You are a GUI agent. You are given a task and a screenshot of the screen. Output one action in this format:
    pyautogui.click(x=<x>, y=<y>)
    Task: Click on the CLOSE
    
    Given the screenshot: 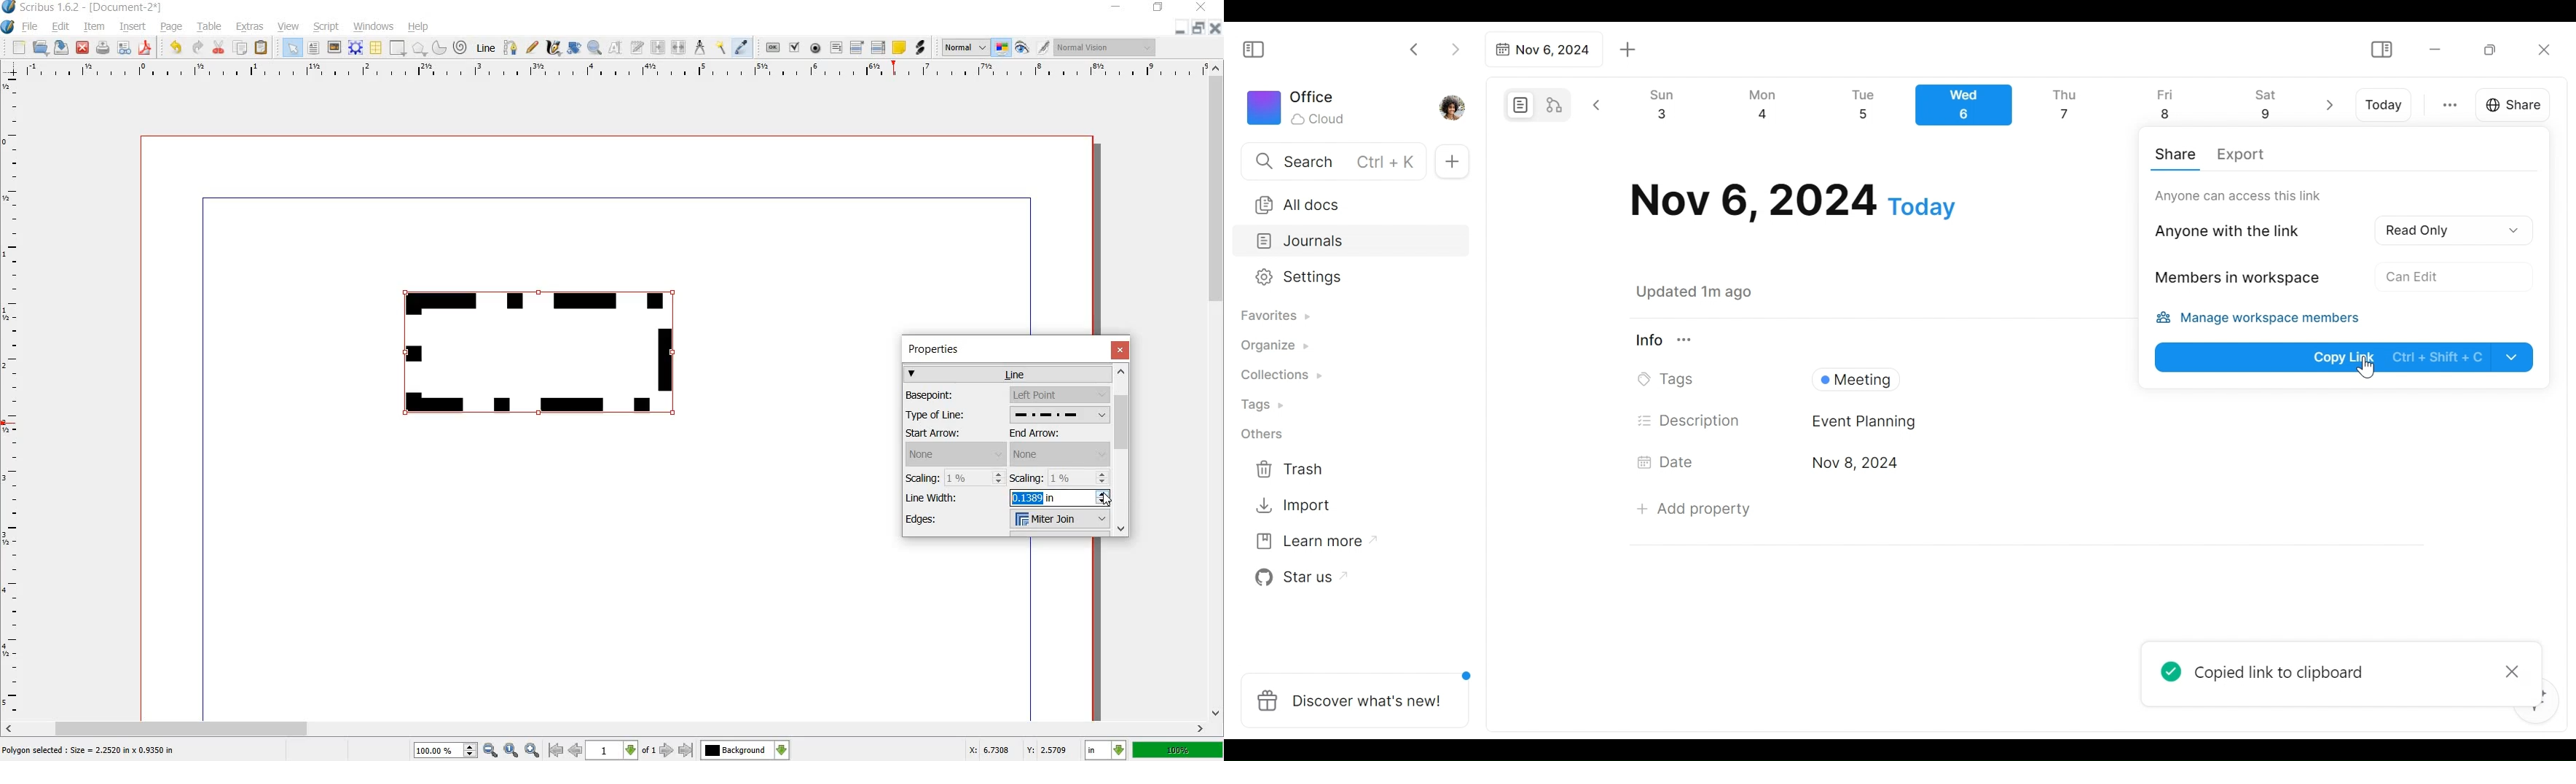 What is the action you would take?
    pyautogui.click(x=82, y=47)
    